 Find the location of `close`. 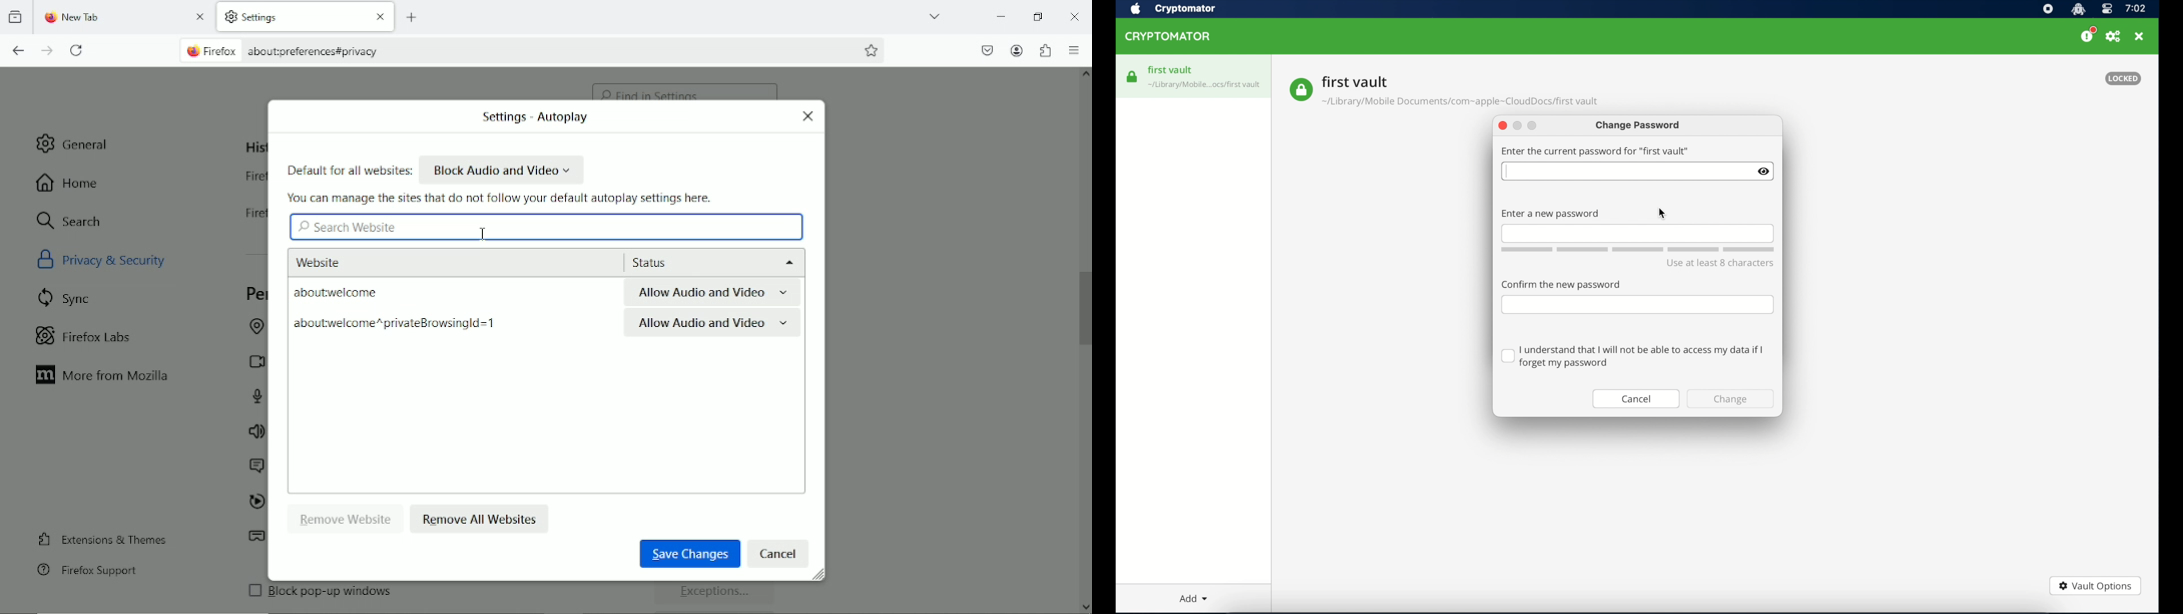

close is located at coordinates (2140, 36).